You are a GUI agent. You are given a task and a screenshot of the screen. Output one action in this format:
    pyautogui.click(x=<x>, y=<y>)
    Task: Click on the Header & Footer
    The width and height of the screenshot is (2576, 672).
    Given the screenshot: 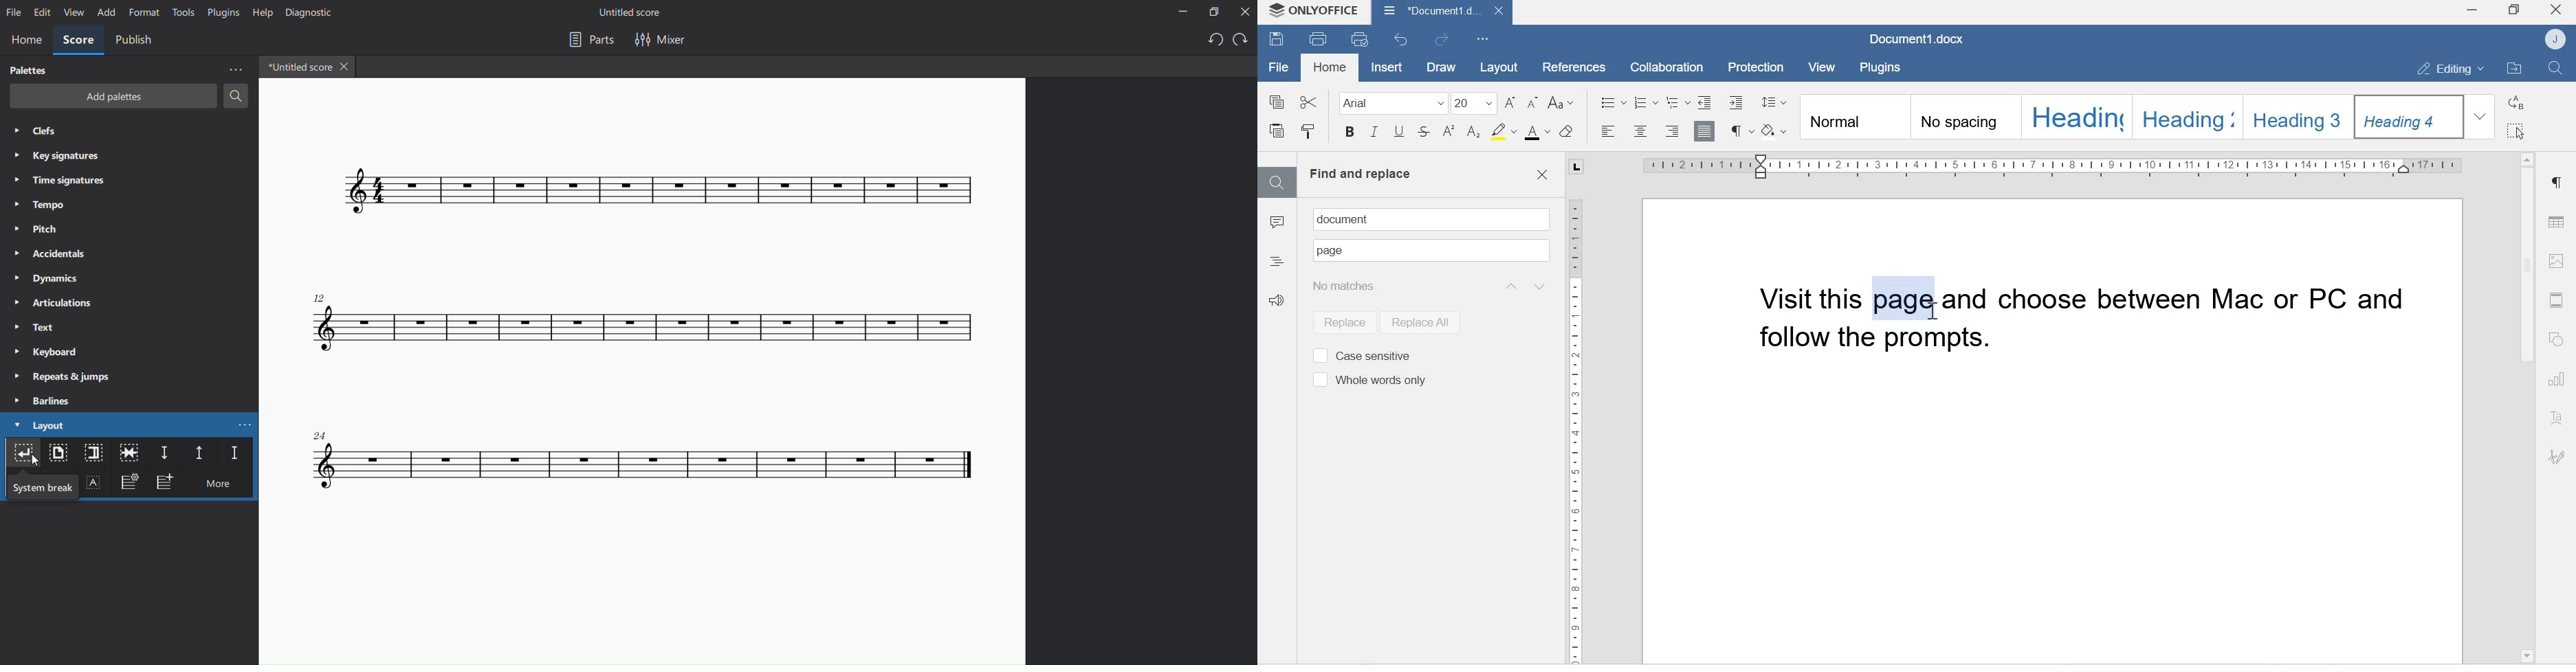 What is the action you would take?
    pyautogui.click(x=2556, y=300)
    